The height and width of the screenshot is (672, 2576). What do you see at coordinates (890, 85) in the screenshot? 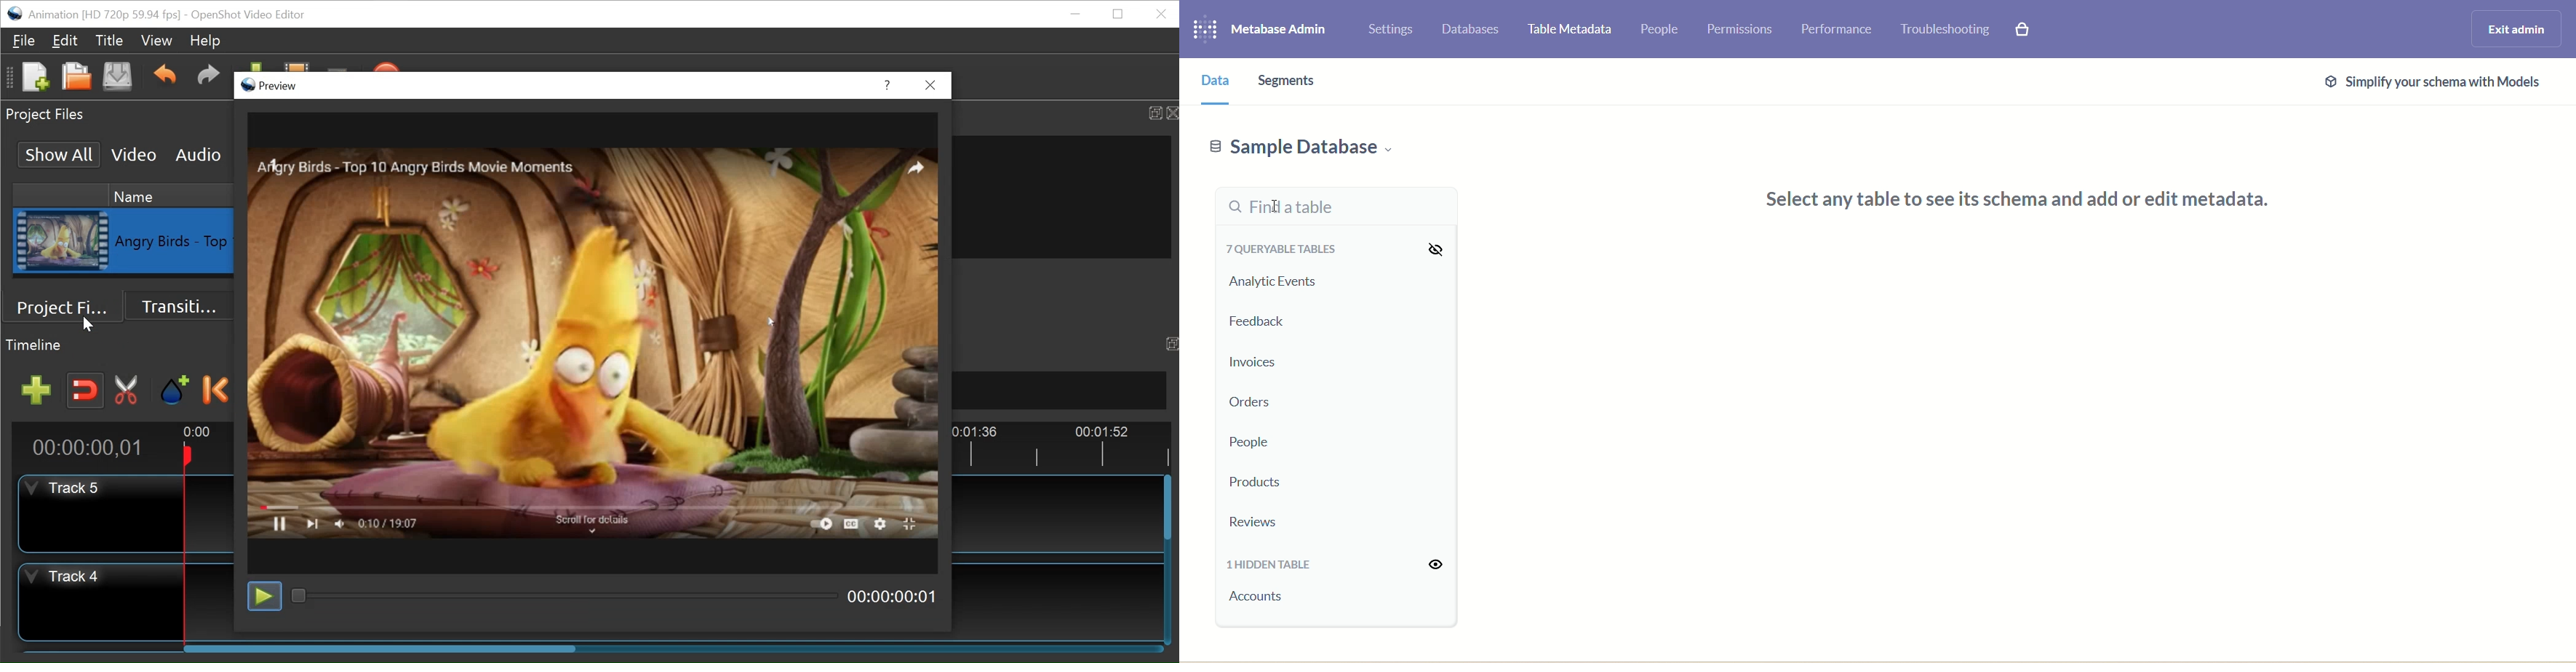
I see `Help` at bounding box center [890, 85].